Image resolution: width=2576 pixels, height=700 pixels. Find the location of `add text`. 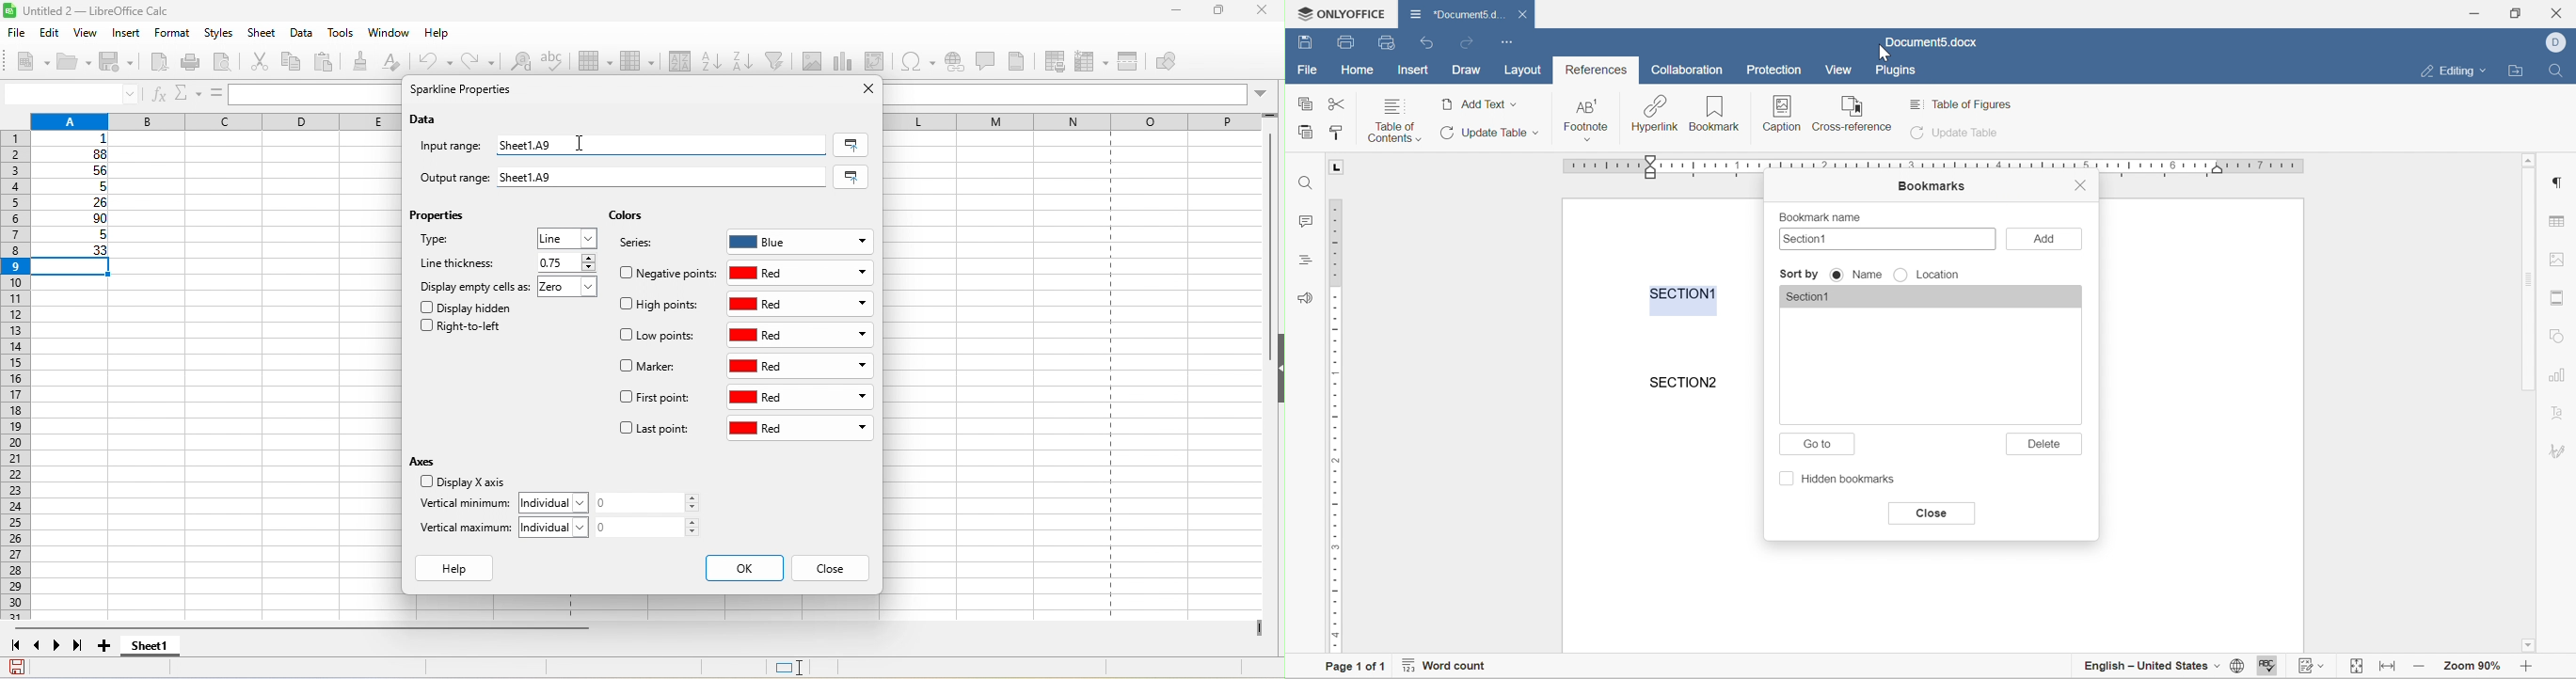

add text is located at coordinates (1480, 104).